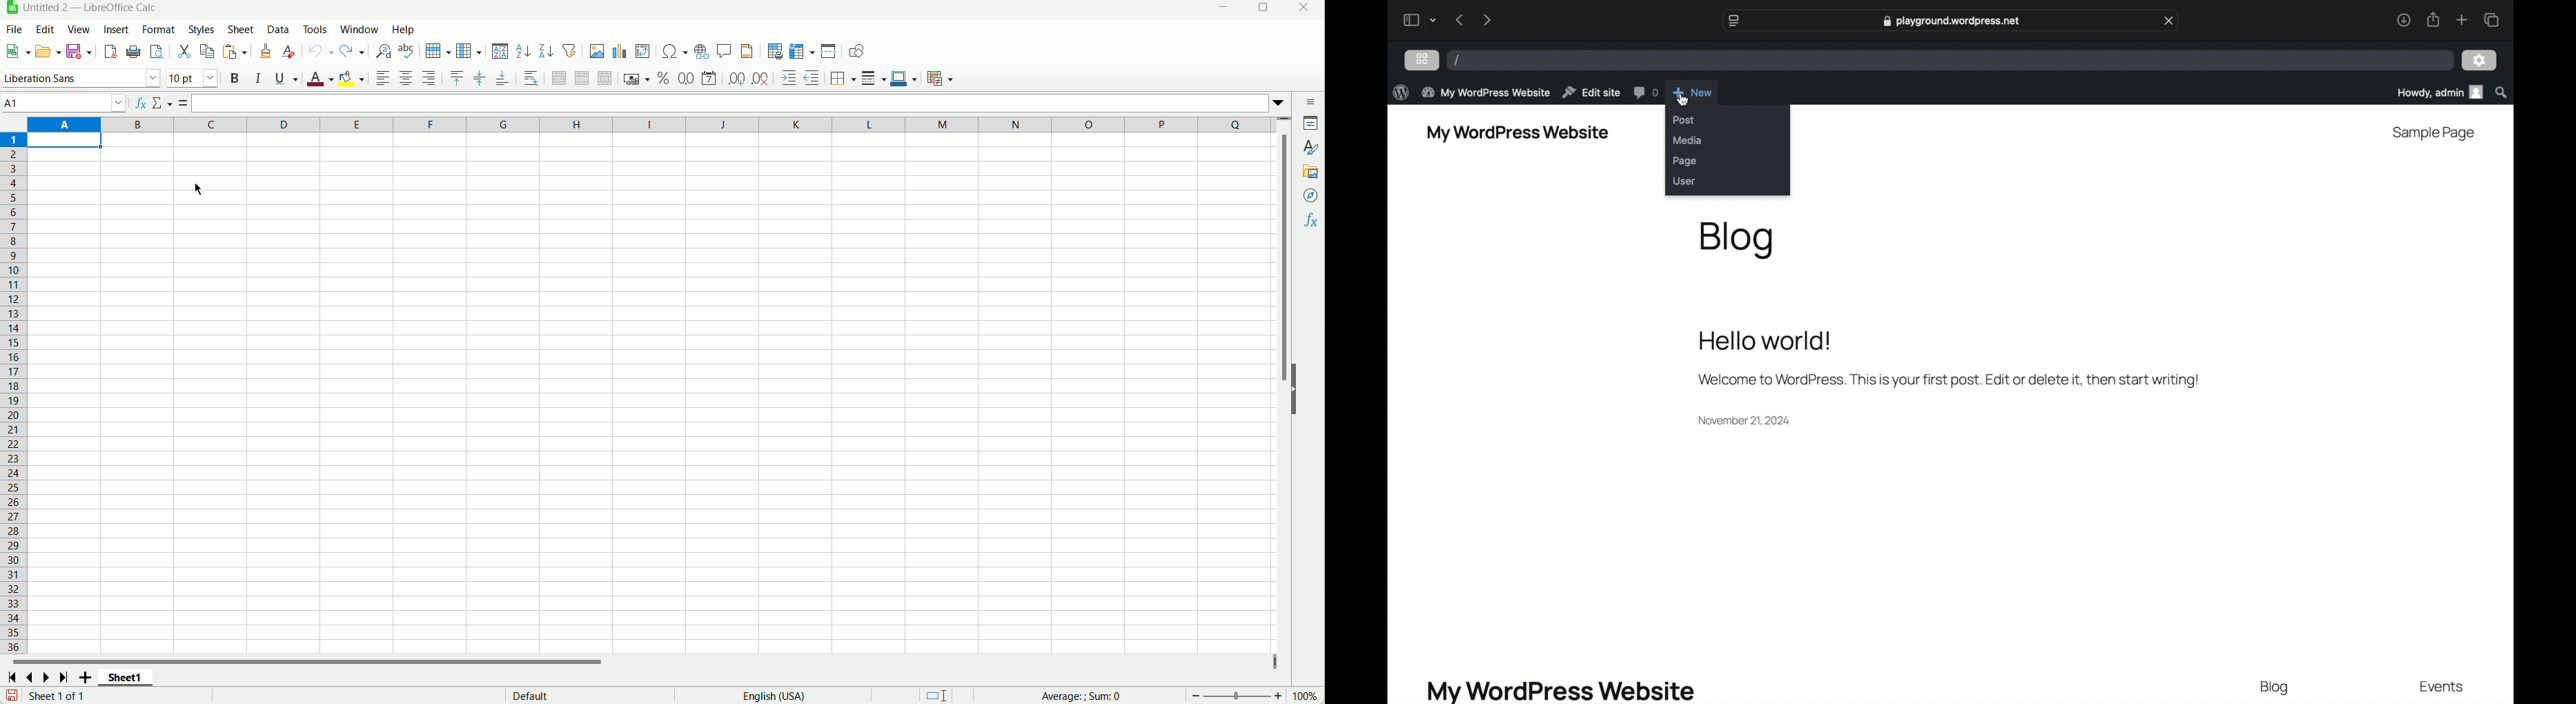 The width and height of the screenshot is (2576, 728). Describe the element at coordinates (322, 50) in the screenshot. I see `Undo` at that location.